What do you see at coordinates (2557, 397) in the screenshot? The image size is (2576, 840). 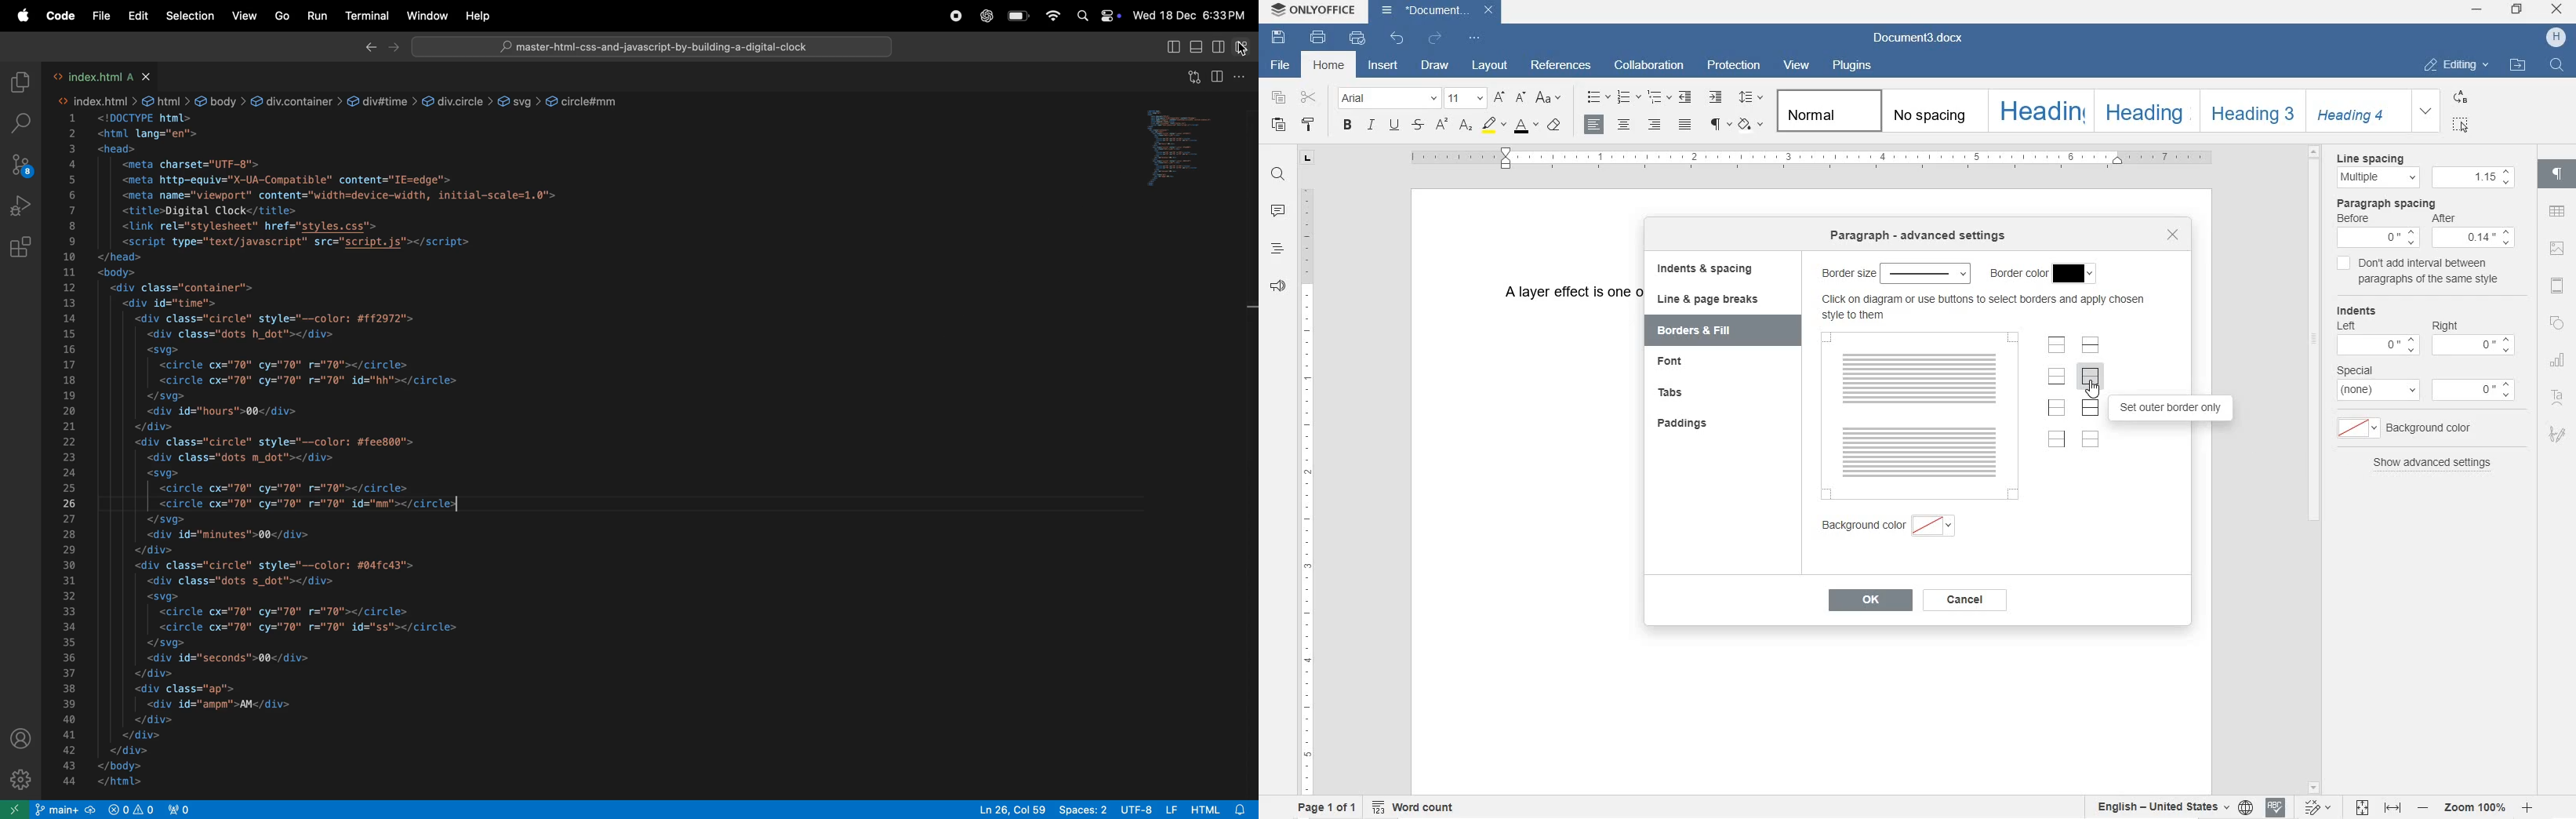 I see `TEXT ART` at bounding box center [2557, 397].